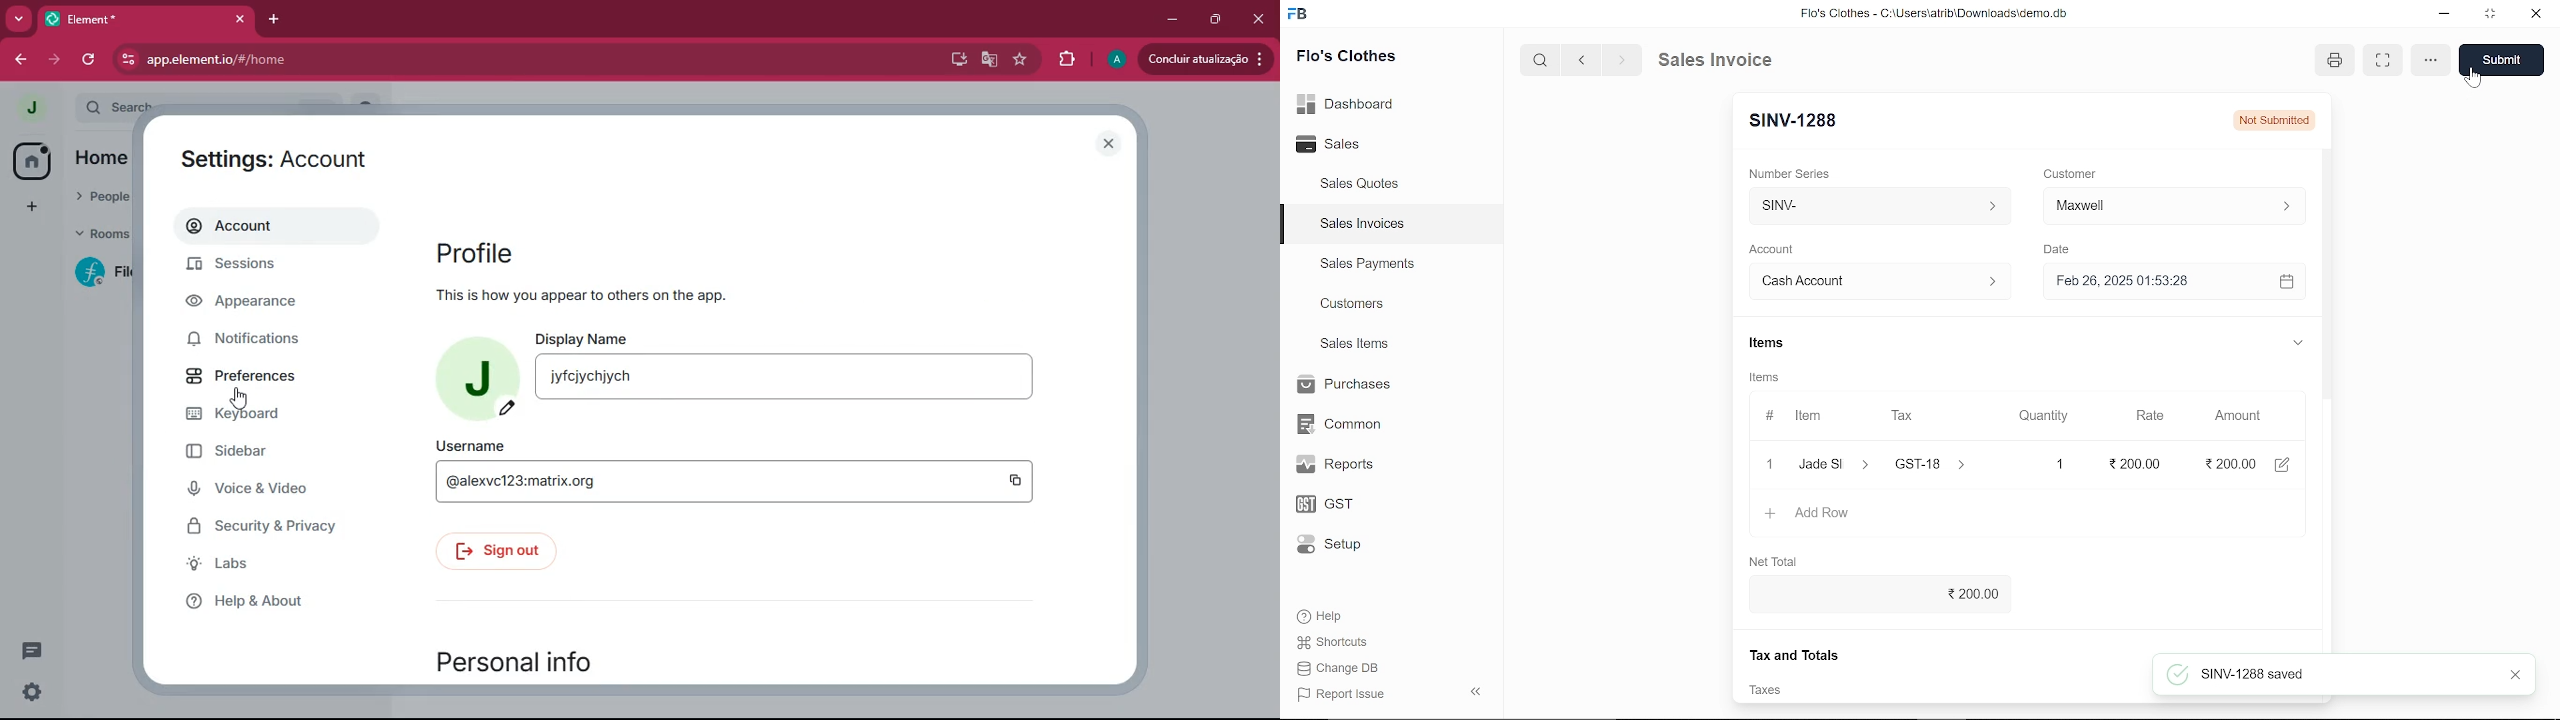 This screenshot has height=728, width=2576. I want to click on desktop, so click(952, 59).